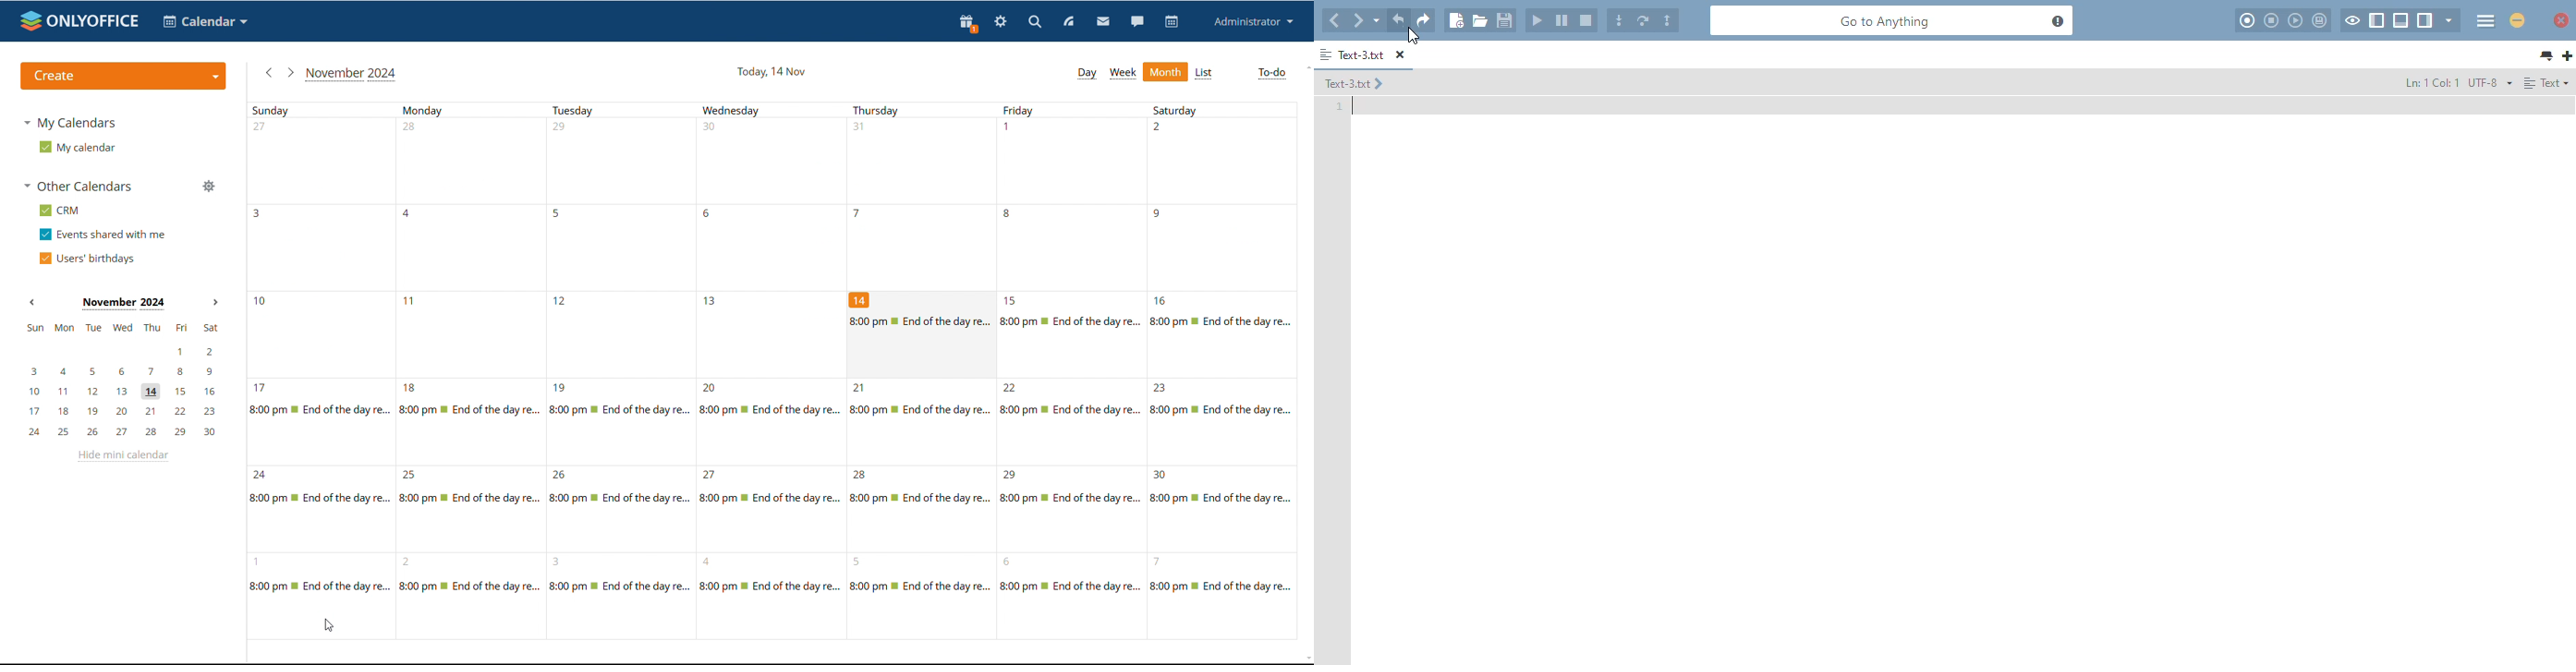  Describe the element at coordinates (2517, 20) in the screenshot. I see `minimize` at that location.